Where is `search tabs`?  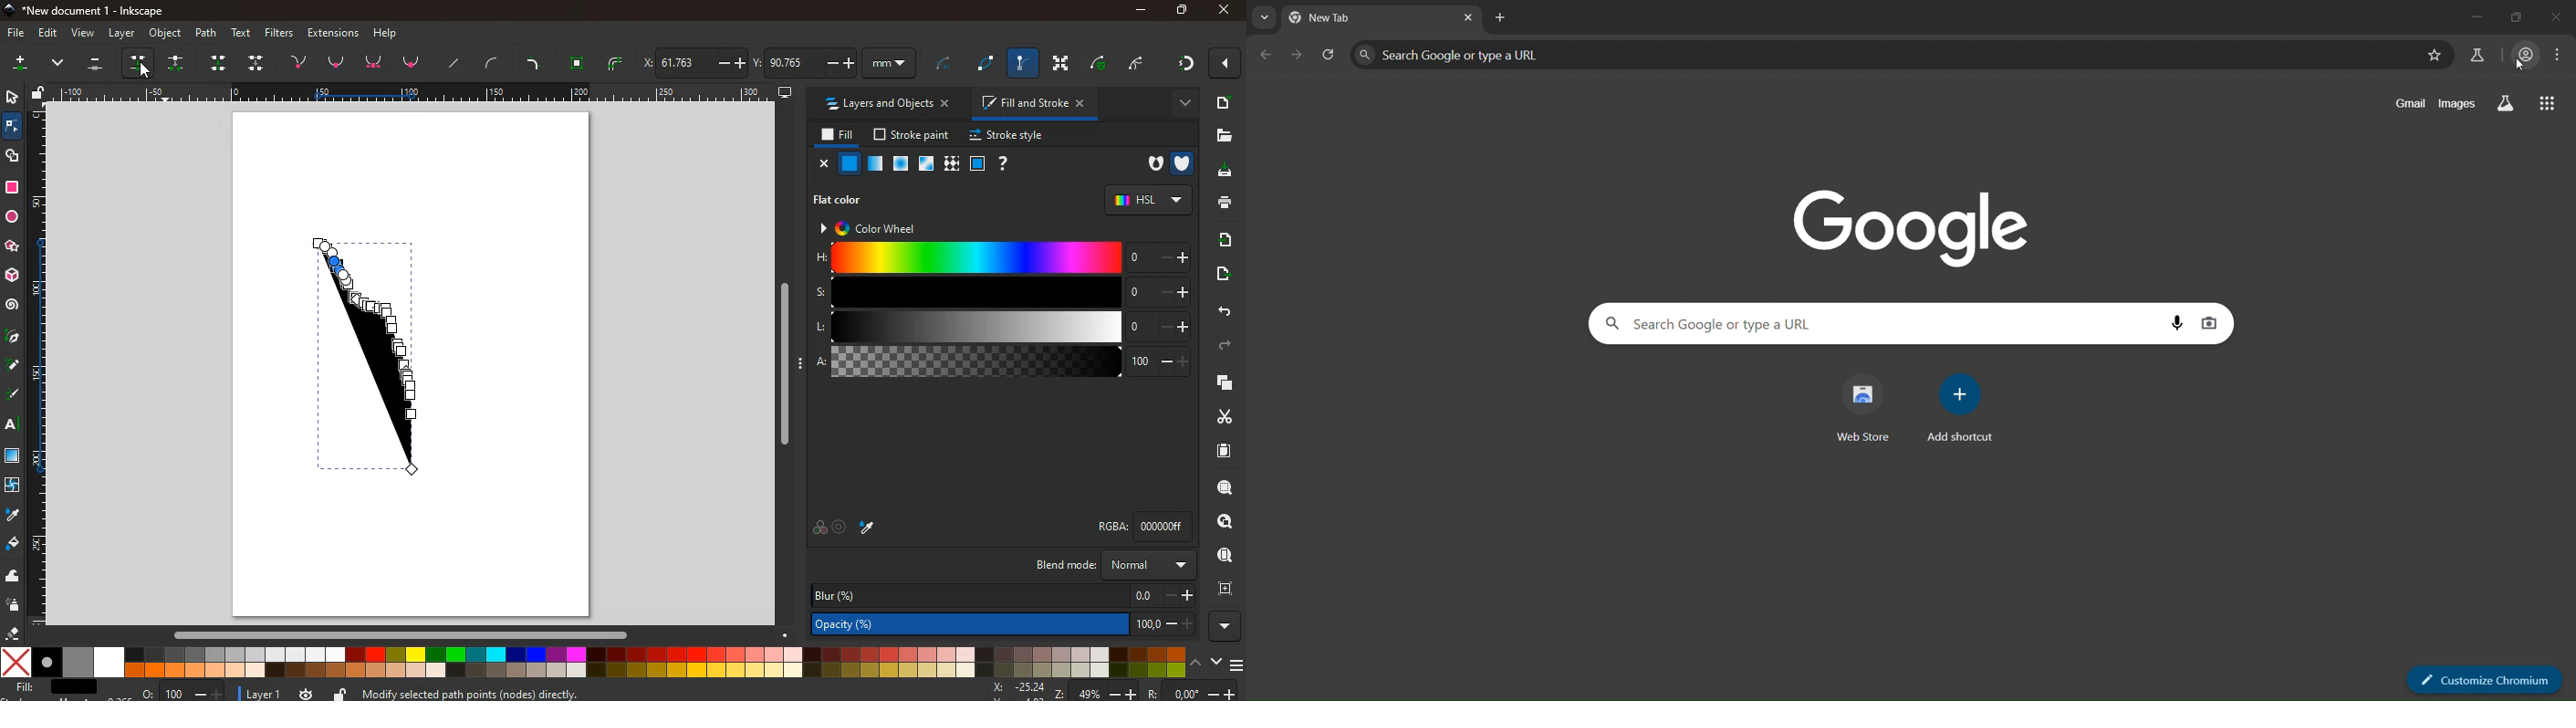 search tabs is located at coordinates (1264, 17).